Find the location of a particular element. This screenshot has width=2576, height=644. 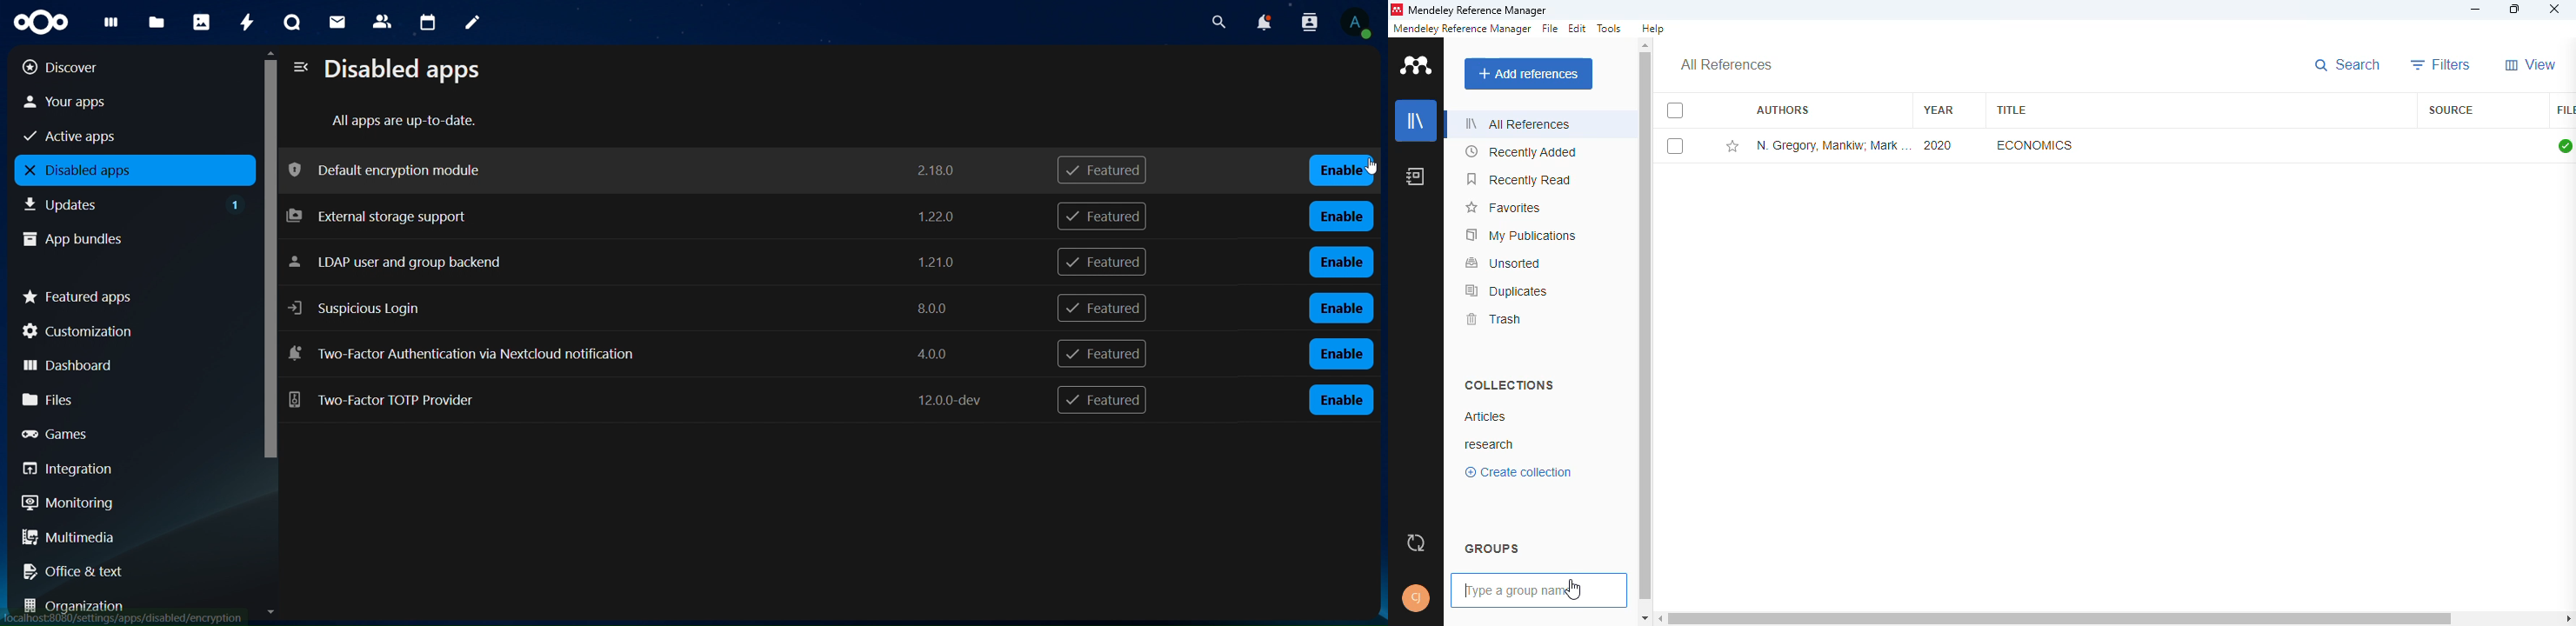

close is located at coordinates (2556, 10).